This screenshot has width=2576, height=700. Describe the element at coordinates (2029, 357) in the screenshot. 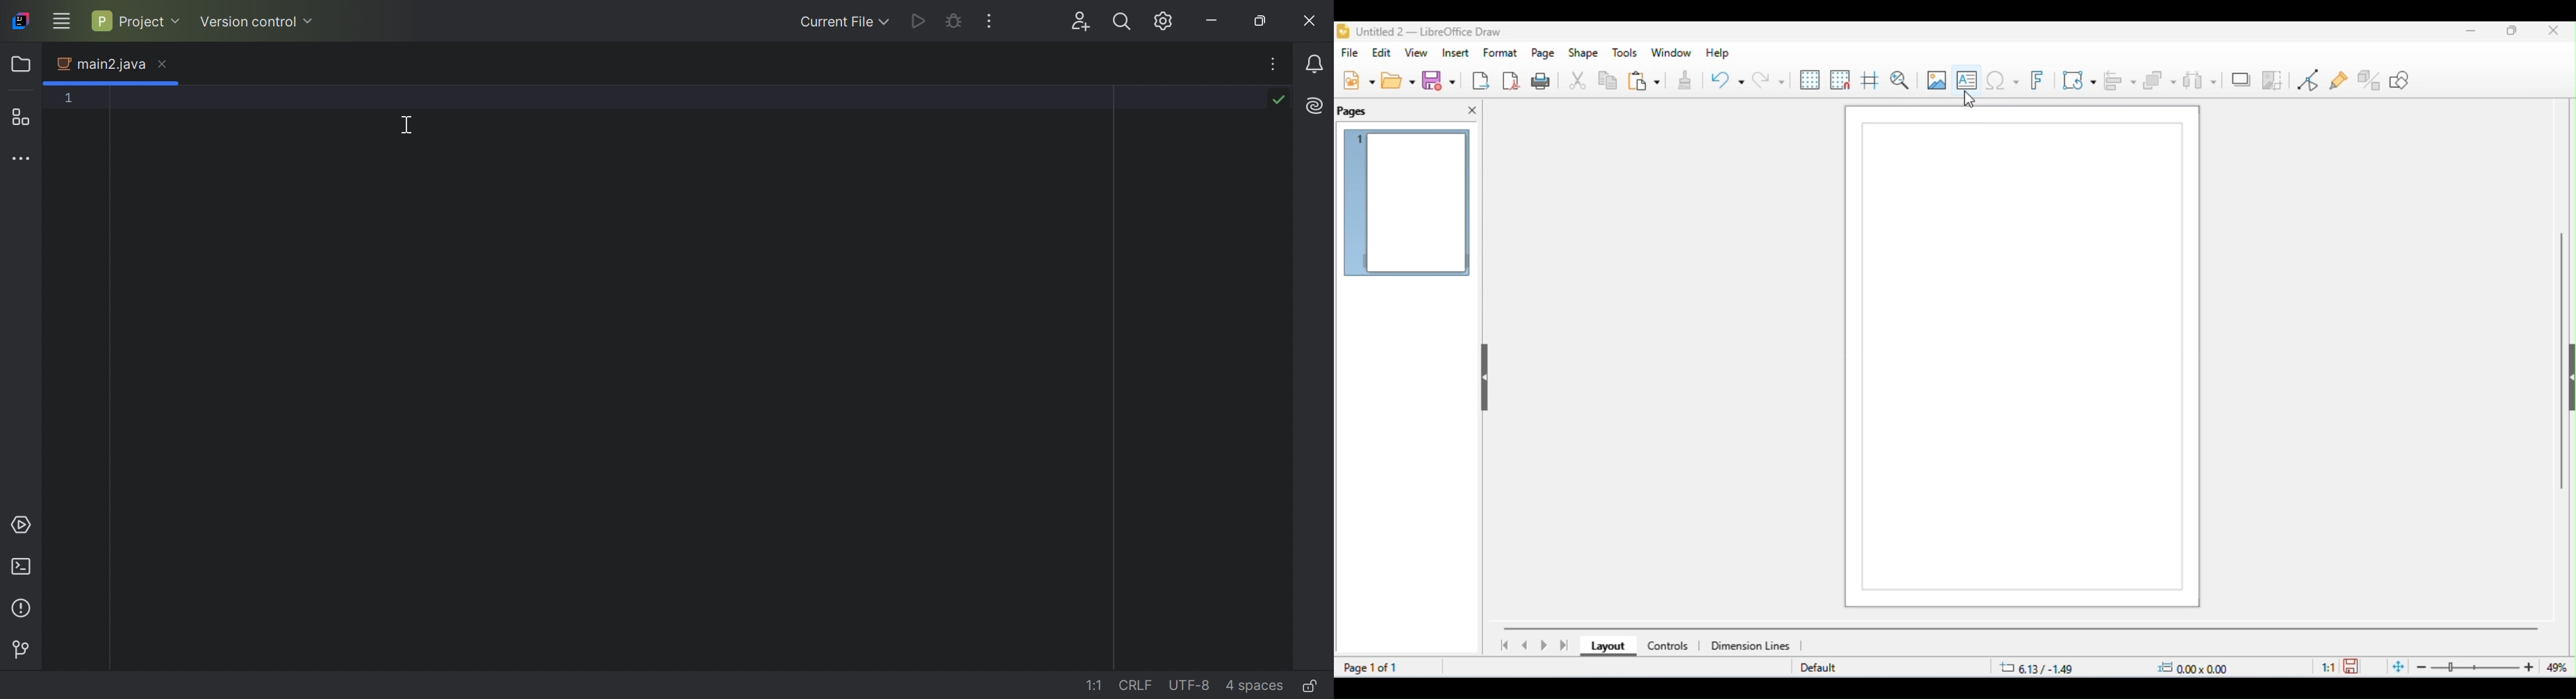

I see `drawing area` at that location.